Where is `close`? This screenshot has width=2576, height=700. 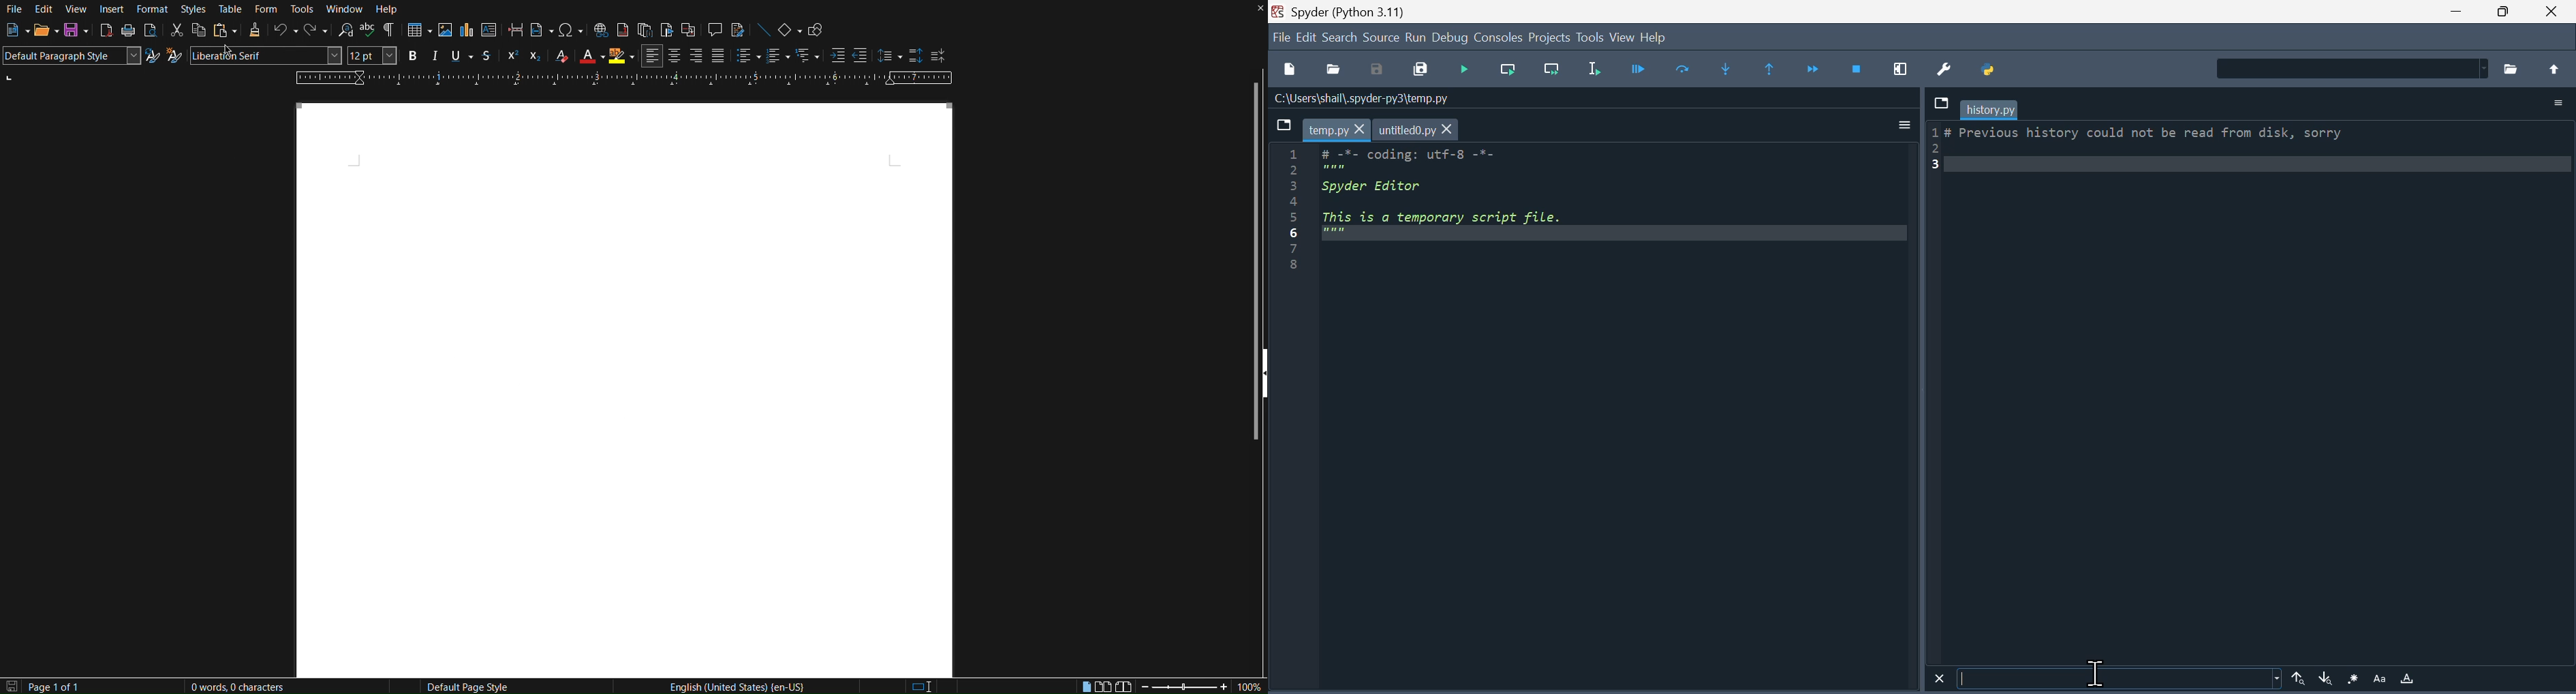 close is located at coordinates (2551, 12).